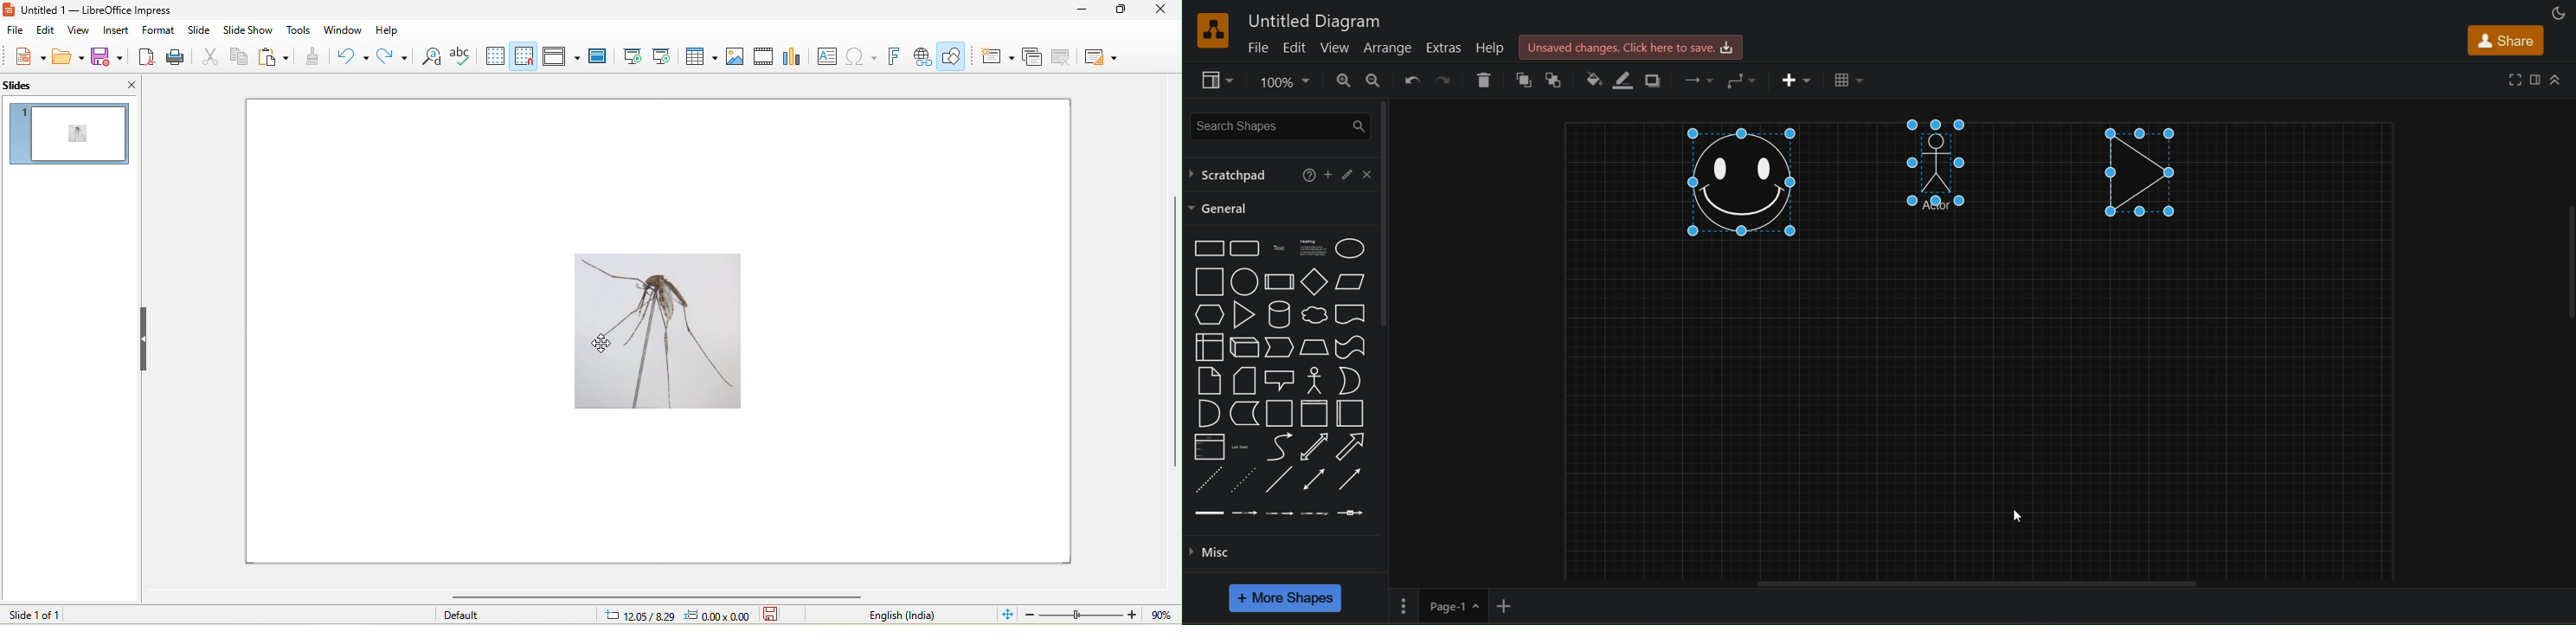 This screenshot has height=644, width=2576. Describe the element at coordinates (1335, 47) in the screenshot. I see `view` at that location.